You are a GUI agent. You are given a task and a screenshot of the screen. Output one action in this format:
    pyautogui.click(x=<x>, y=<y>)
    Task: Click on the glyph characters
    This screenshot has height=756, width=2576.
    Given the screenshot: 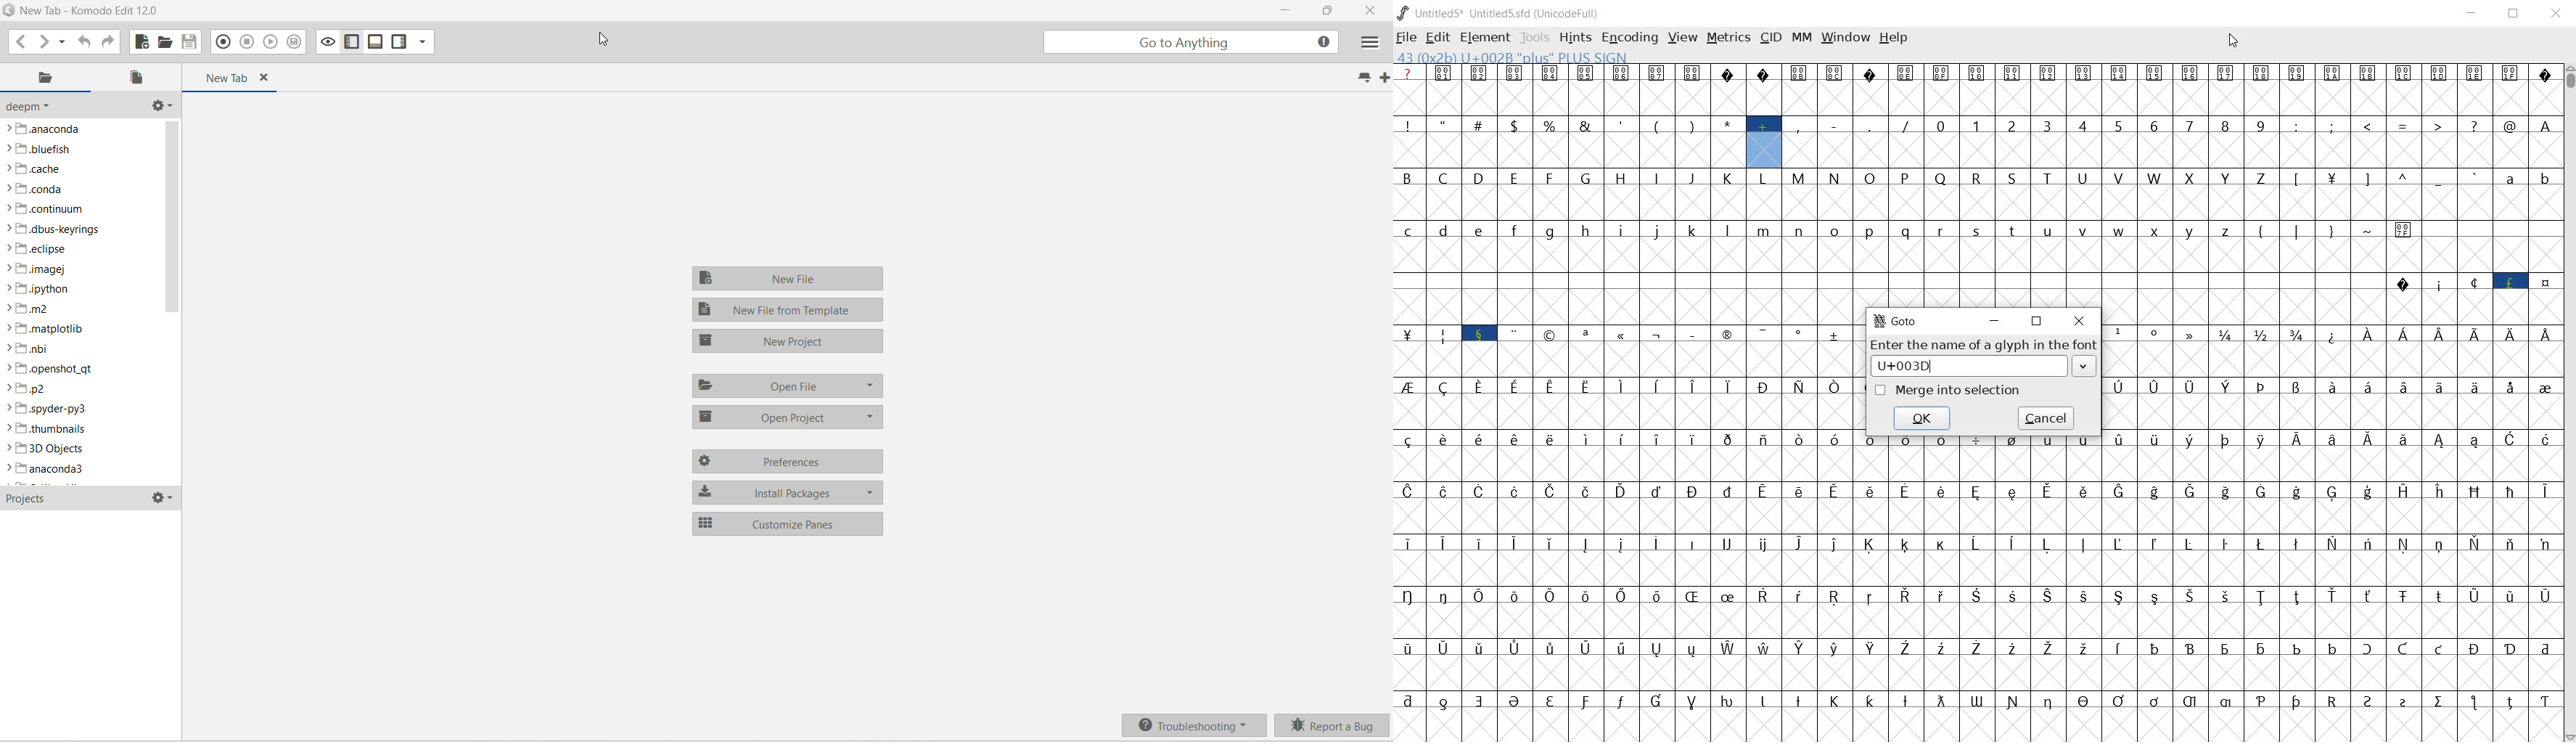 What is the action you would take?
    pyautogui.click(x=2223, y=168)
    